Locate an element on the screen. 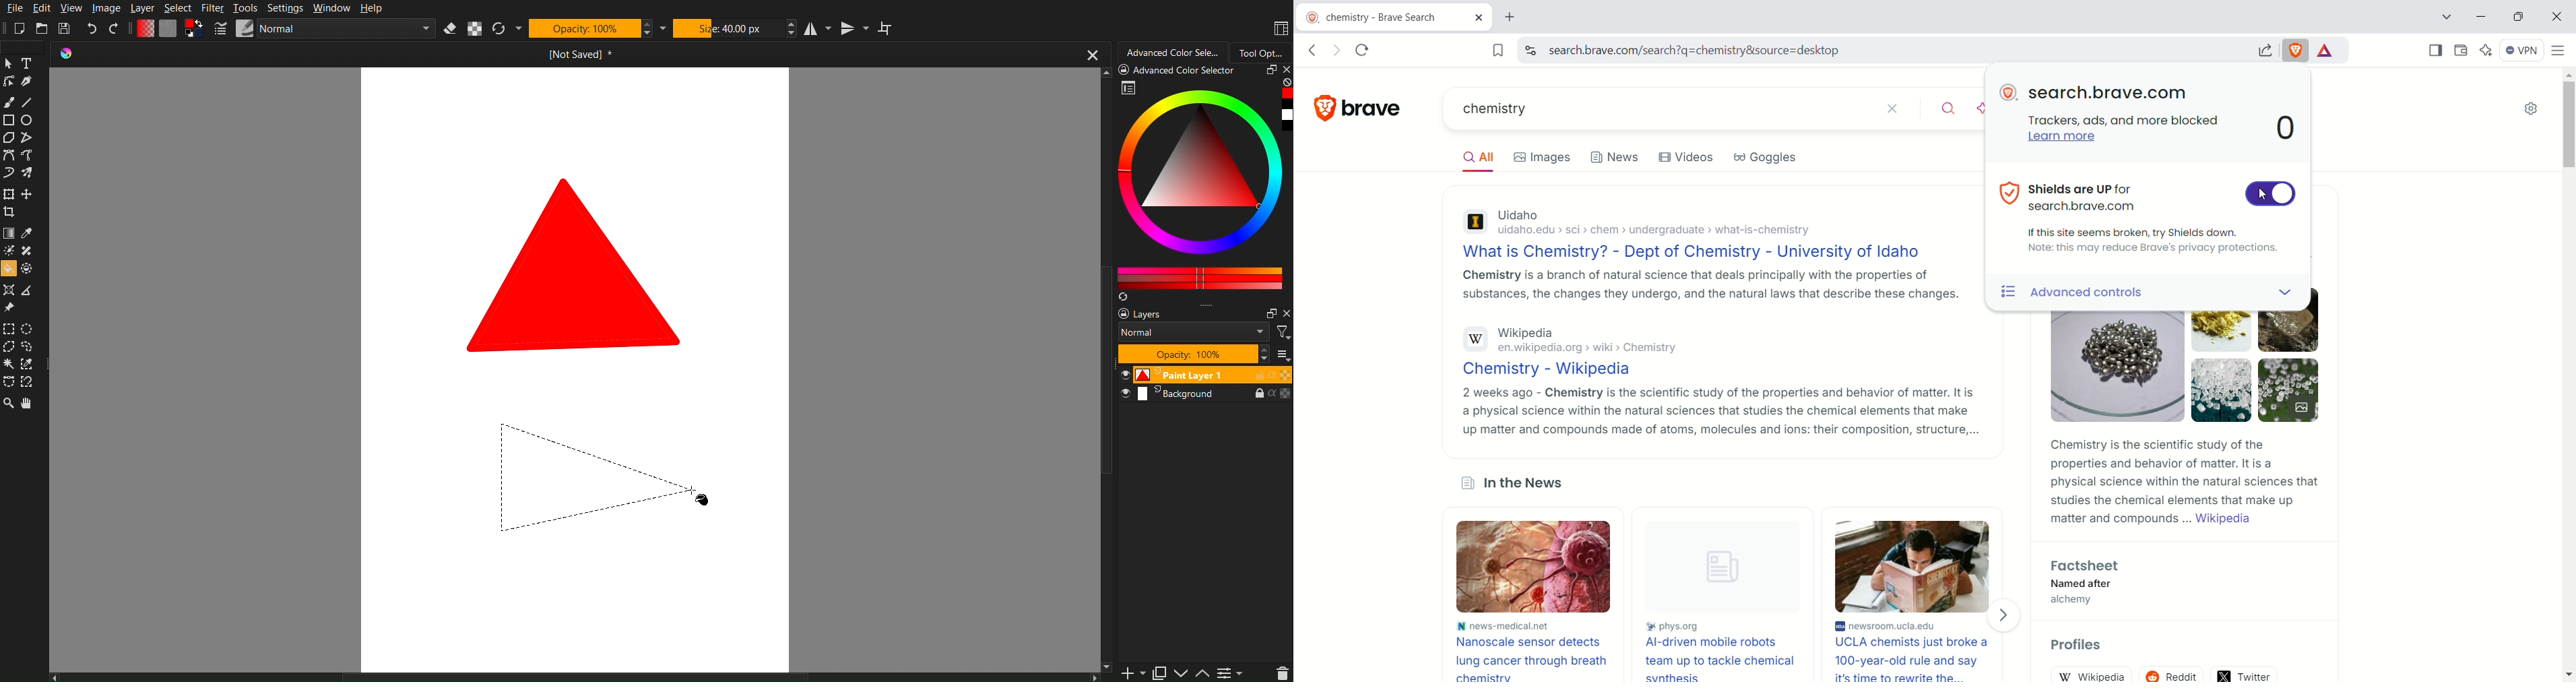  All is located at coordinates (1477, 157).